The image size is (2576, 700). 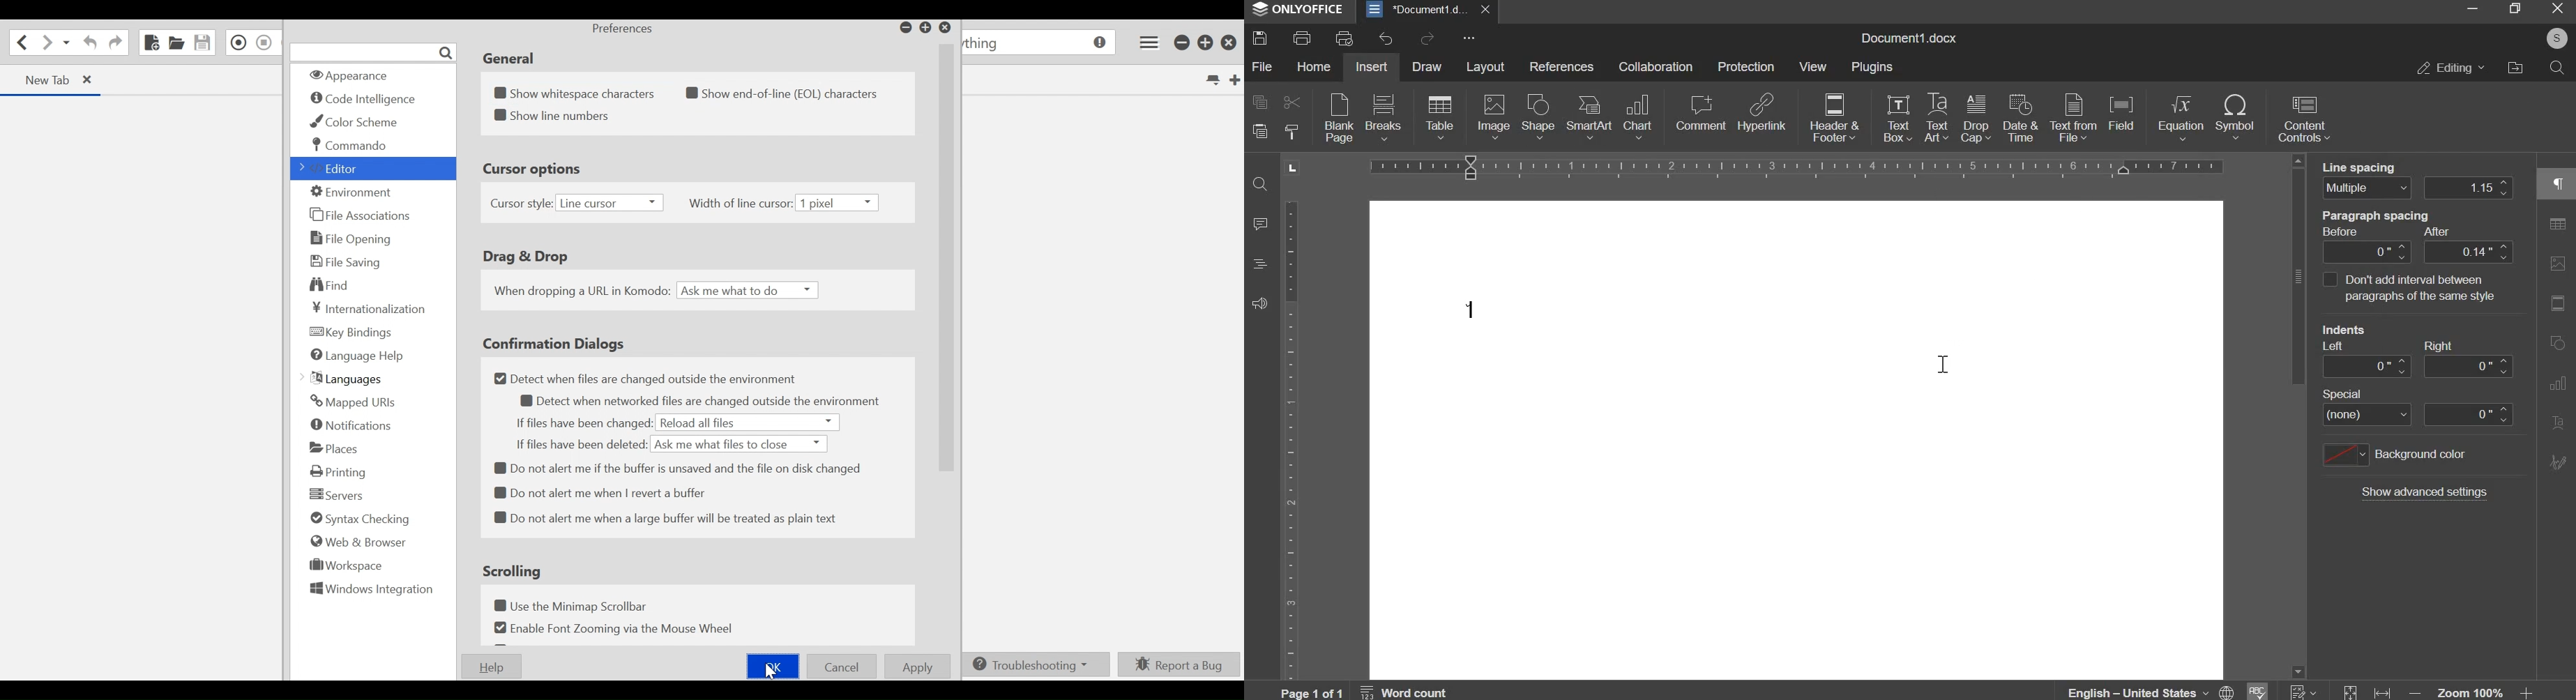 What do you see at coordinates (946, 28) in the screenshot?
I see `Close` at bounding box center [946, 28].